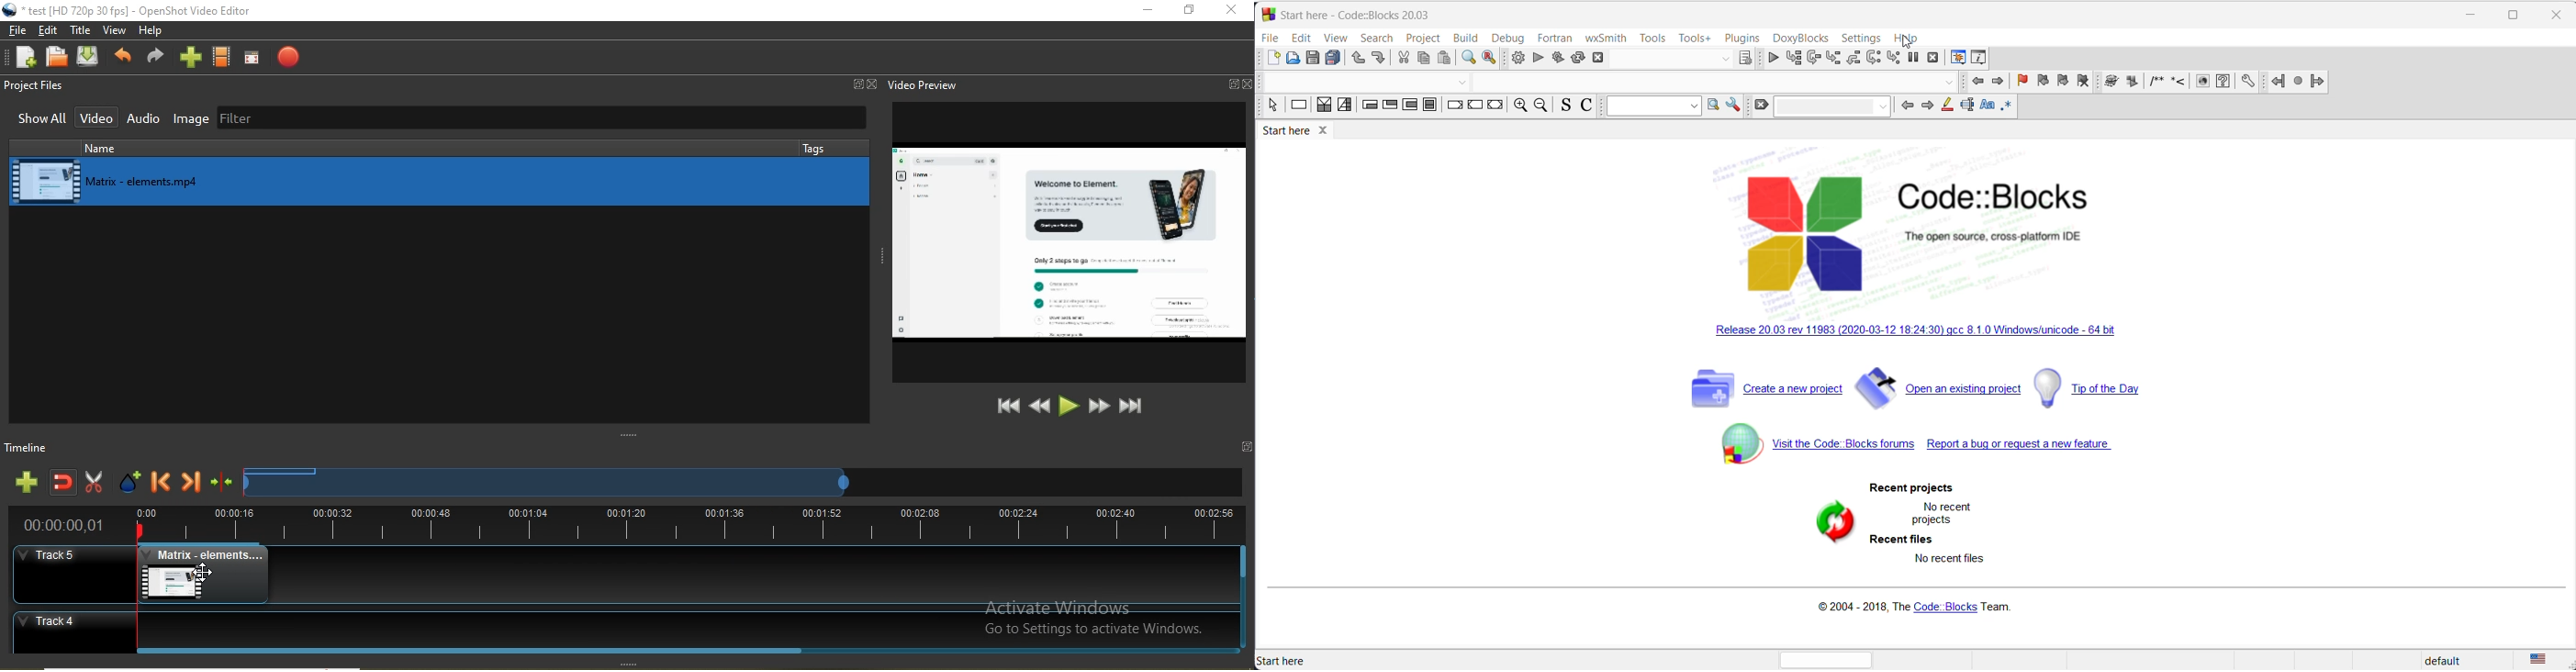 This screenshot has height=672, width=2576. I want to click on various info, so click(1979, 57).